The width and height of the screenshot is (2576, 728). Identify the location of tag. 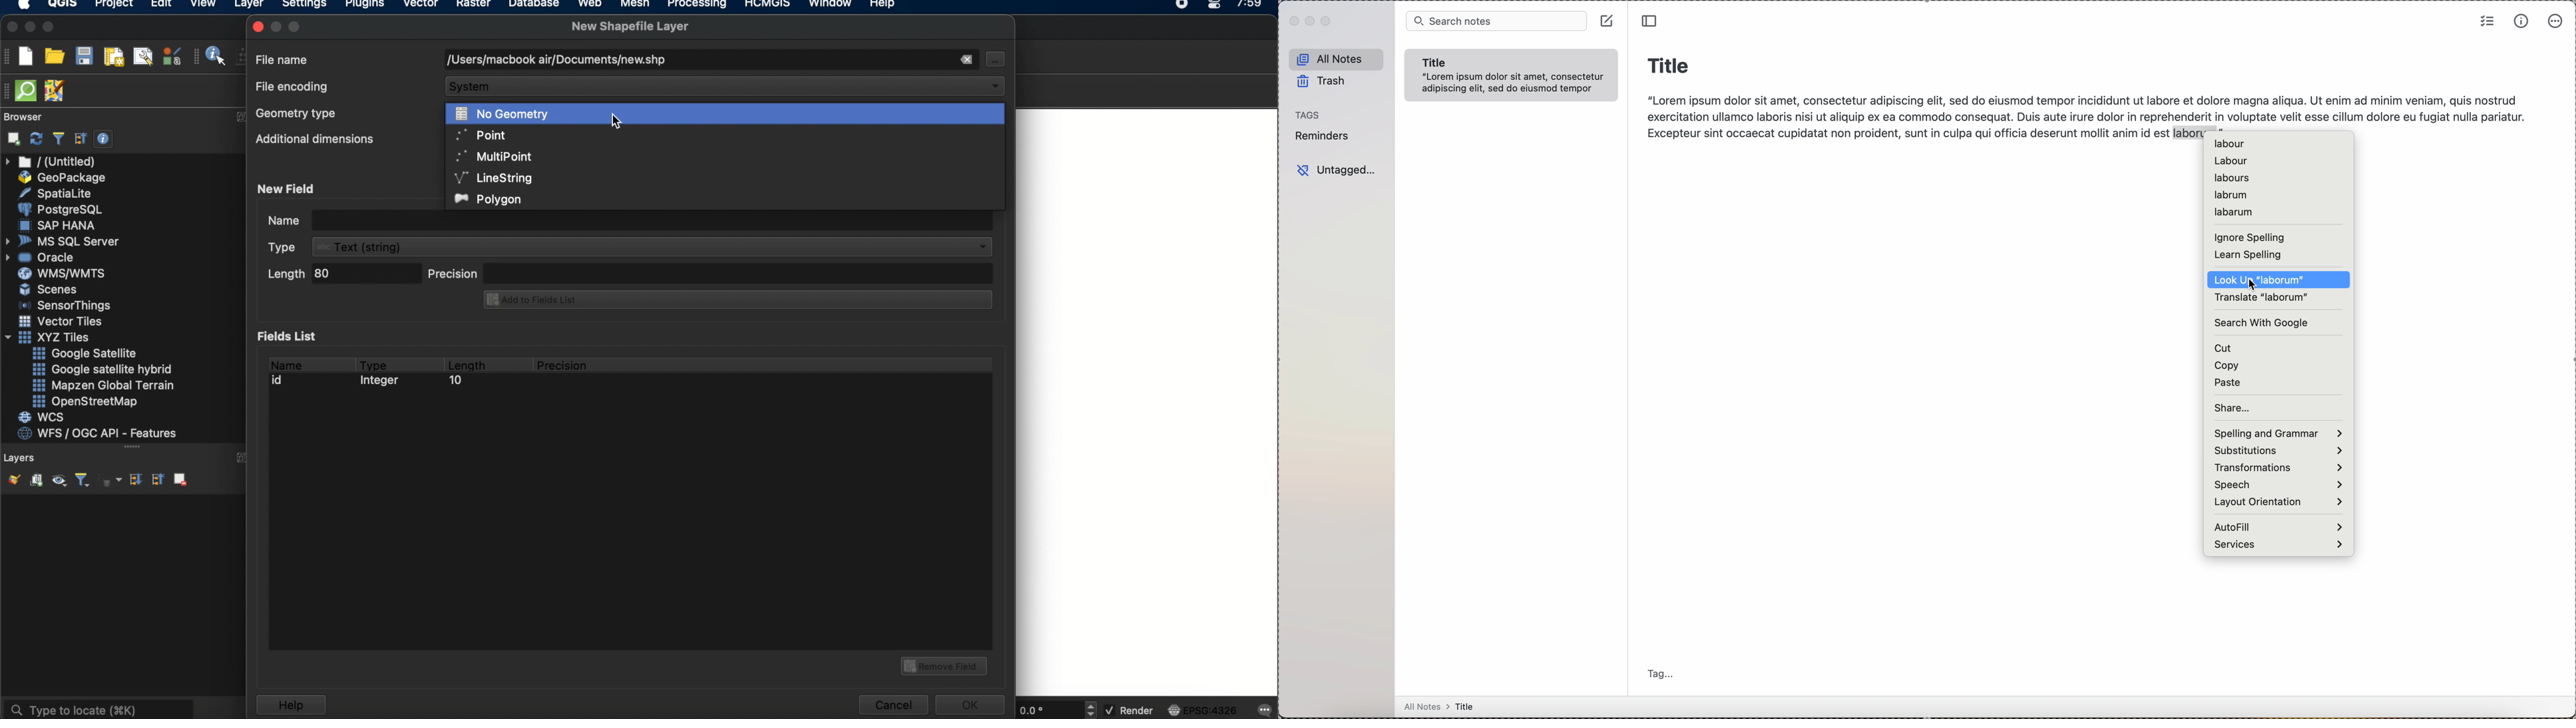
(1663, 673).